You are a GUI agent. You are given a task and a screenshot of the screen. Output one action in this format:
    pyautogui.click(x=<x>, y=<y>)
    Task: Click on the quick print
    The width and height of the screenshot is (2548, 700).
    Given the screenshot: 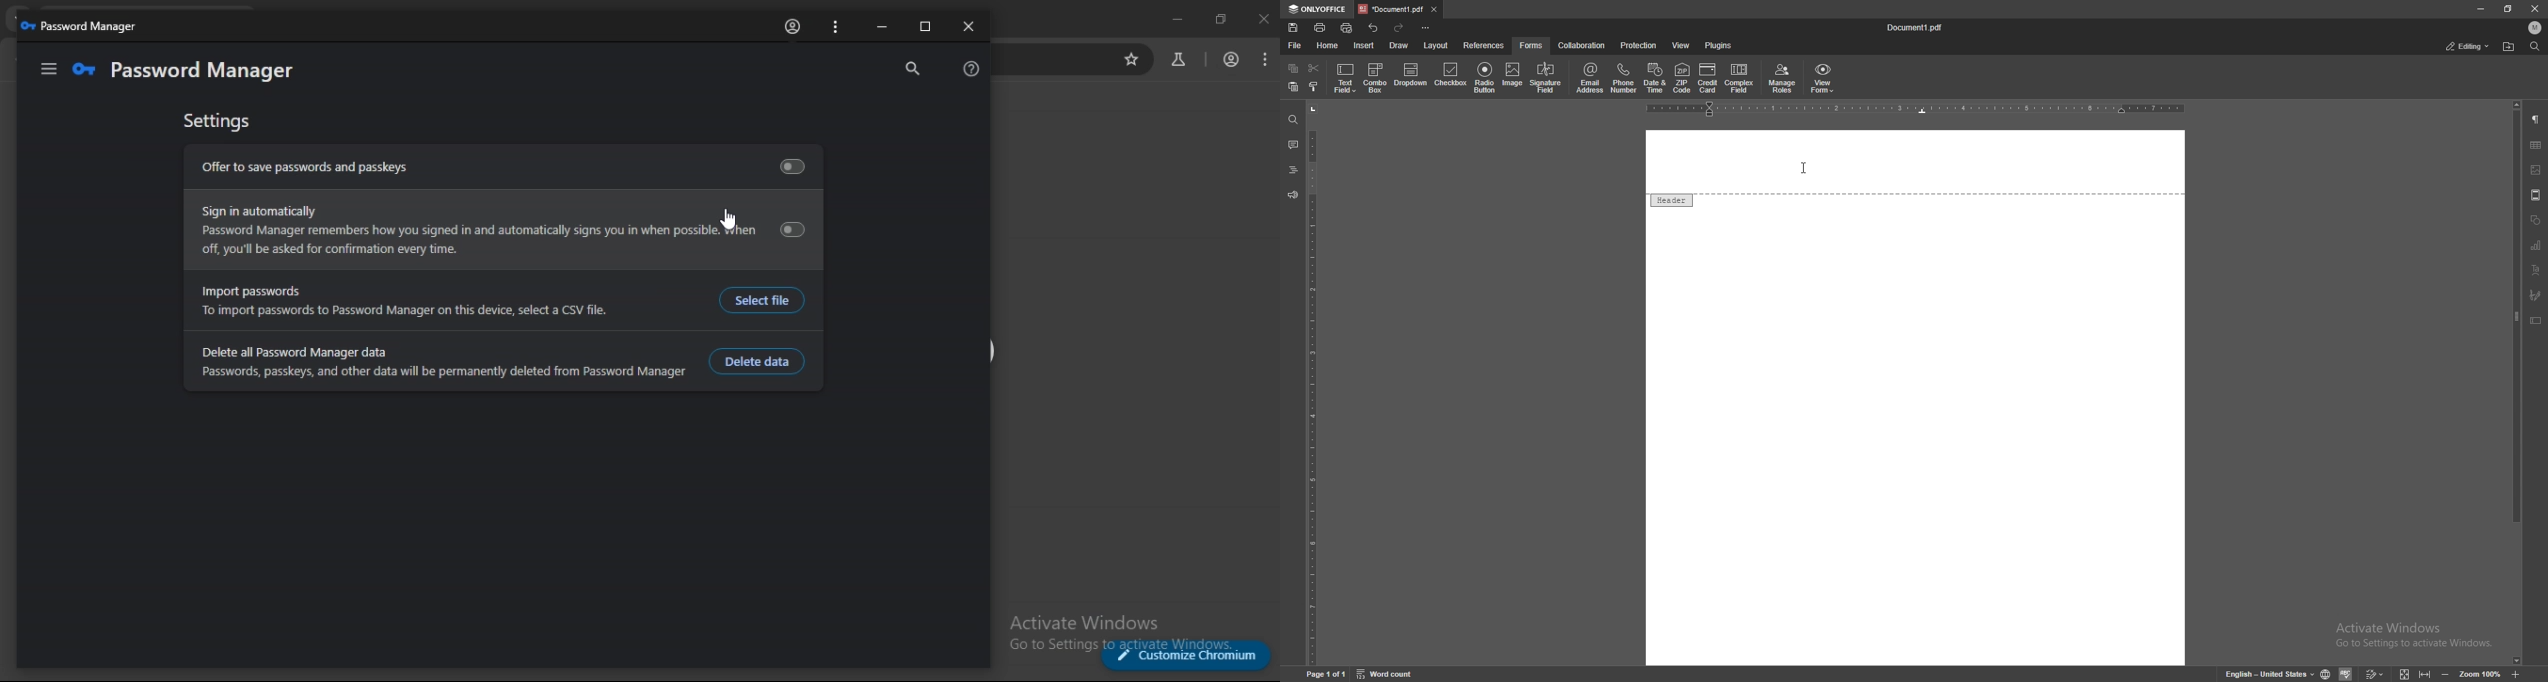 What is the action you would take?
    pyautogui.click(x=1349, y=27)
    